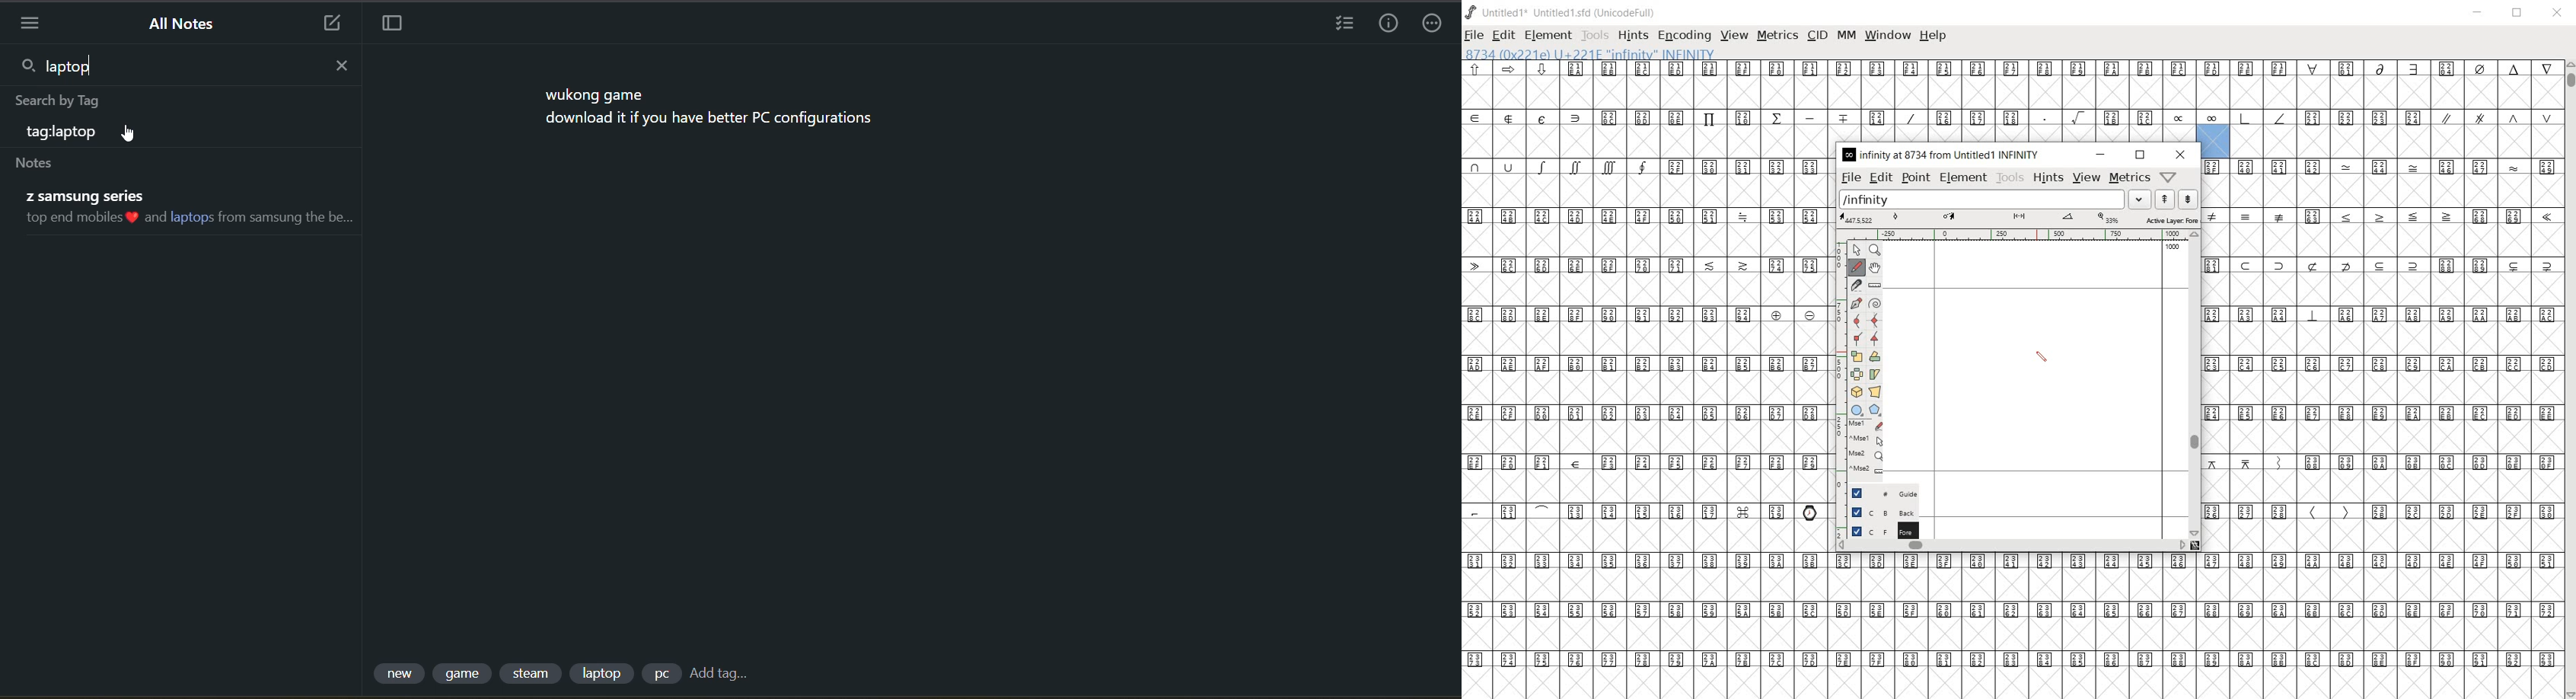 This screenshot has width=2576, height=700. I want to click on skew the selection, so click(1875, 374).